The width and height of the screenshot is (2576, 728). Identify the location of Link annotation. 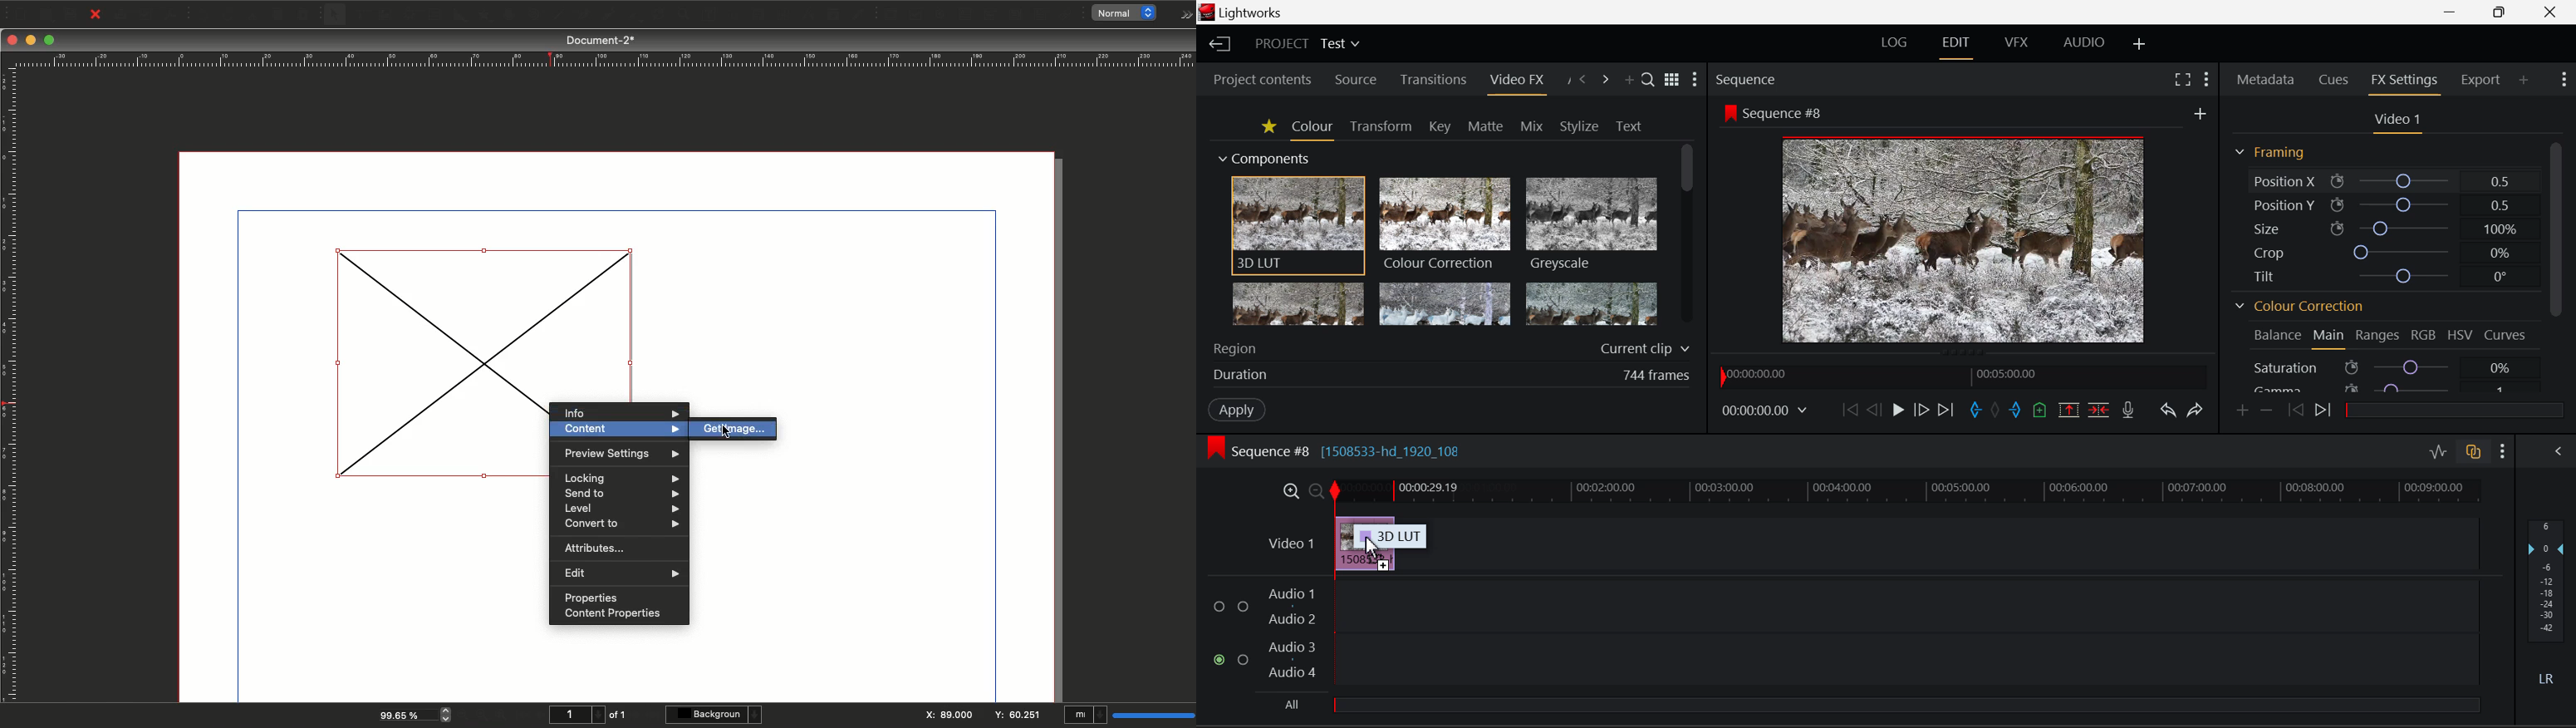
(1068, 15).